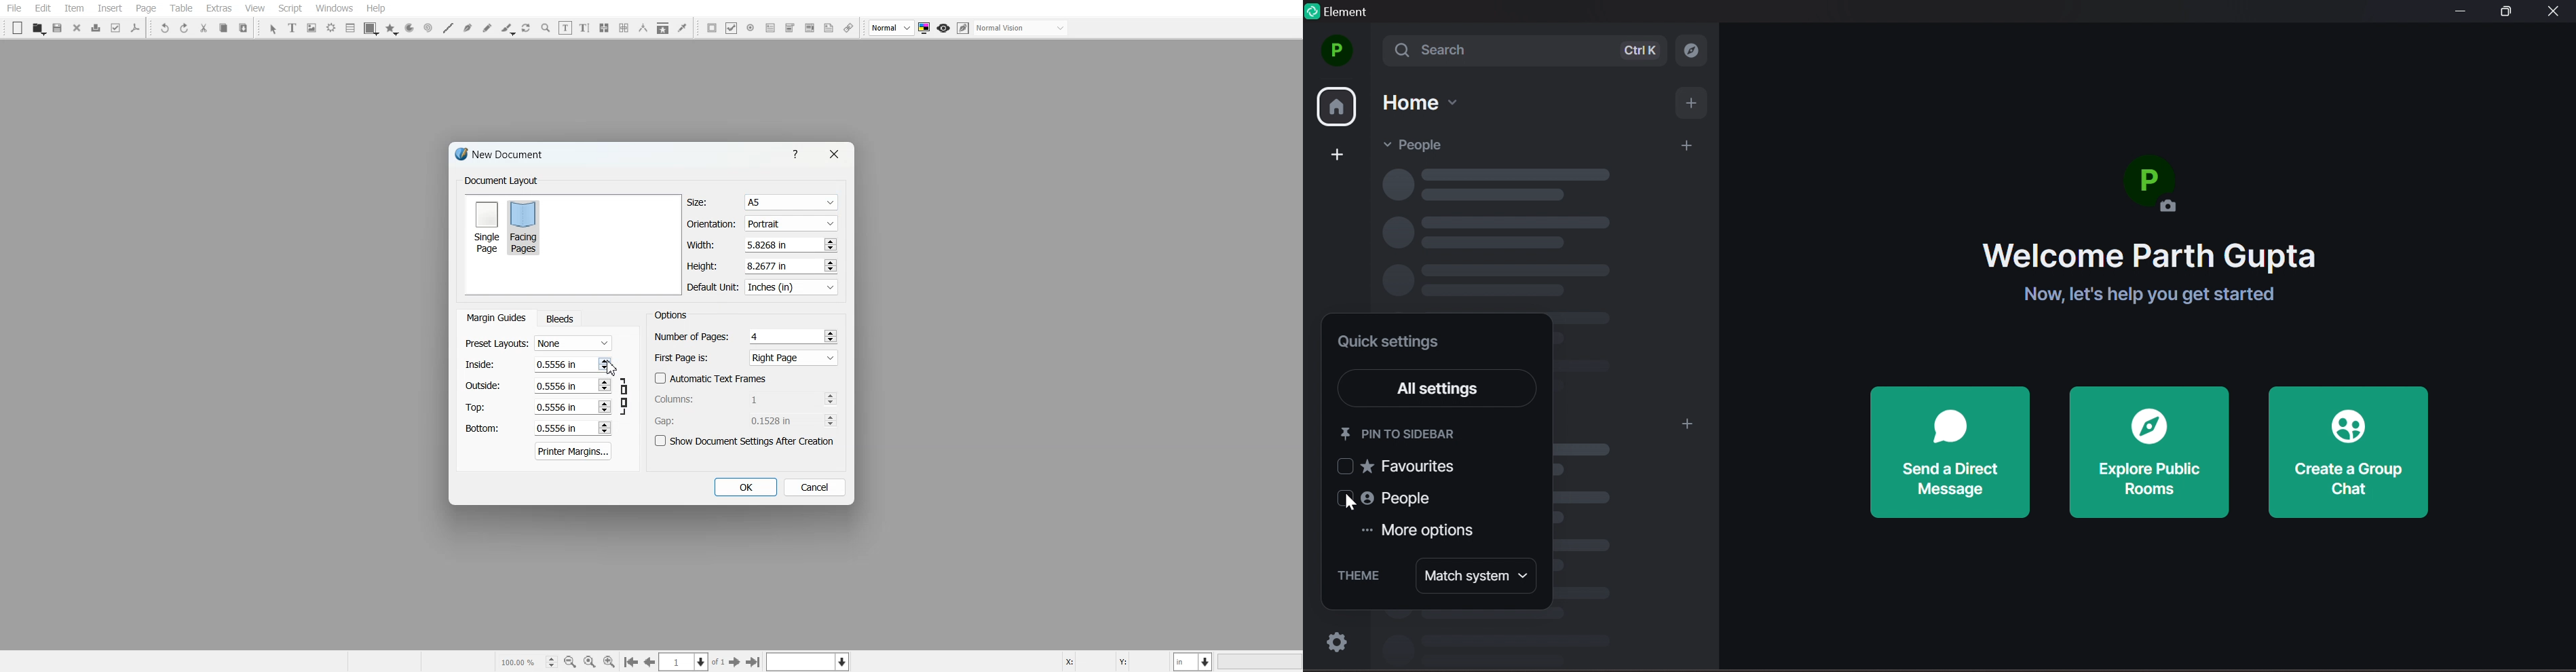 Image resolution: width=2576 pixels, height=672 pixels. I want to click on All settings, so click(1456, 390).